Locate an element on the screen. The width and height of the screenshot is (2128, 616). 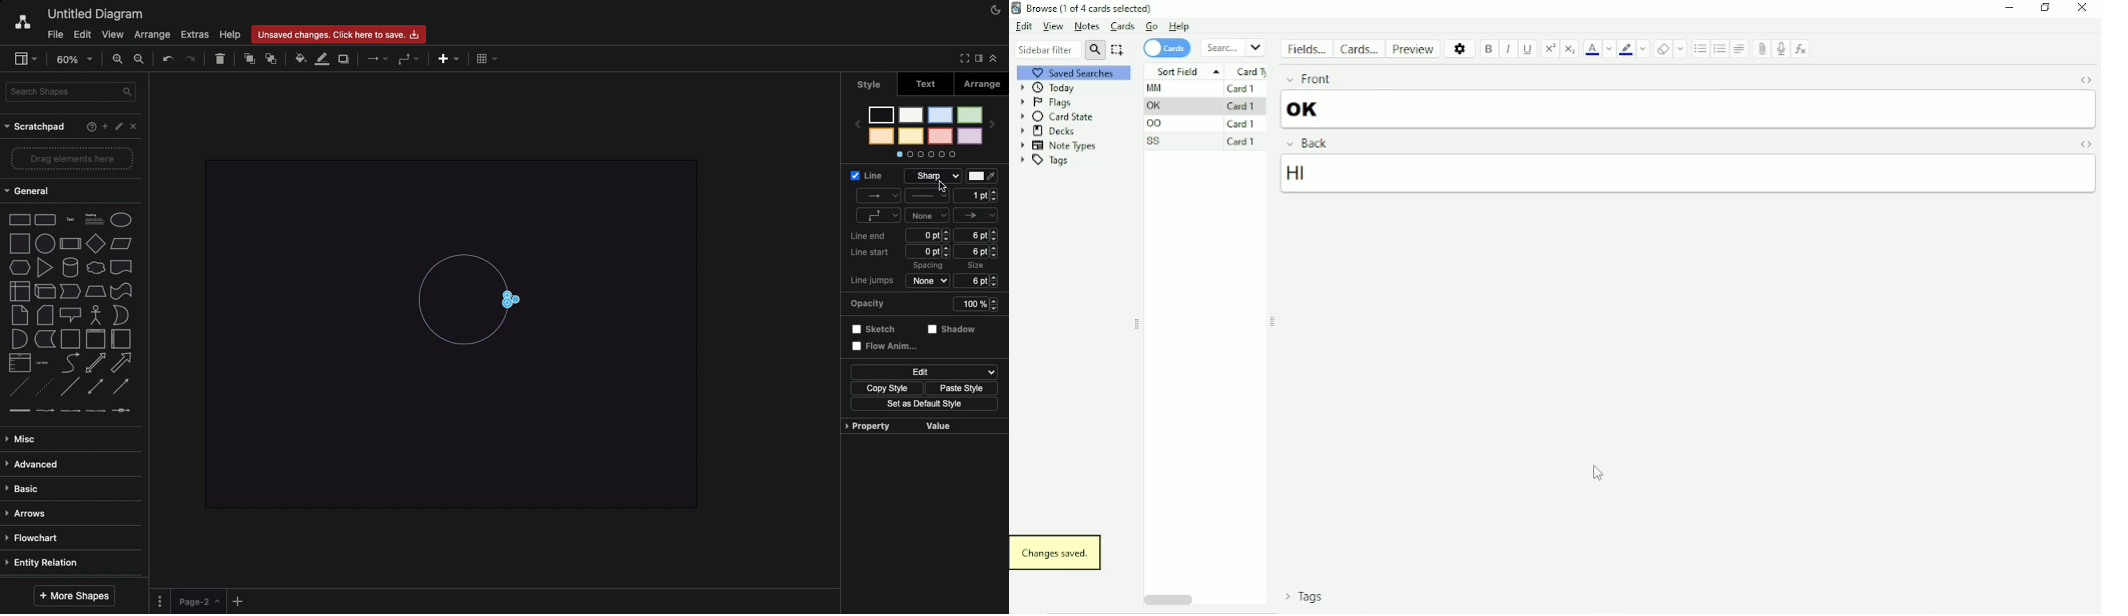
OK is located at coordinates (1307, 109).